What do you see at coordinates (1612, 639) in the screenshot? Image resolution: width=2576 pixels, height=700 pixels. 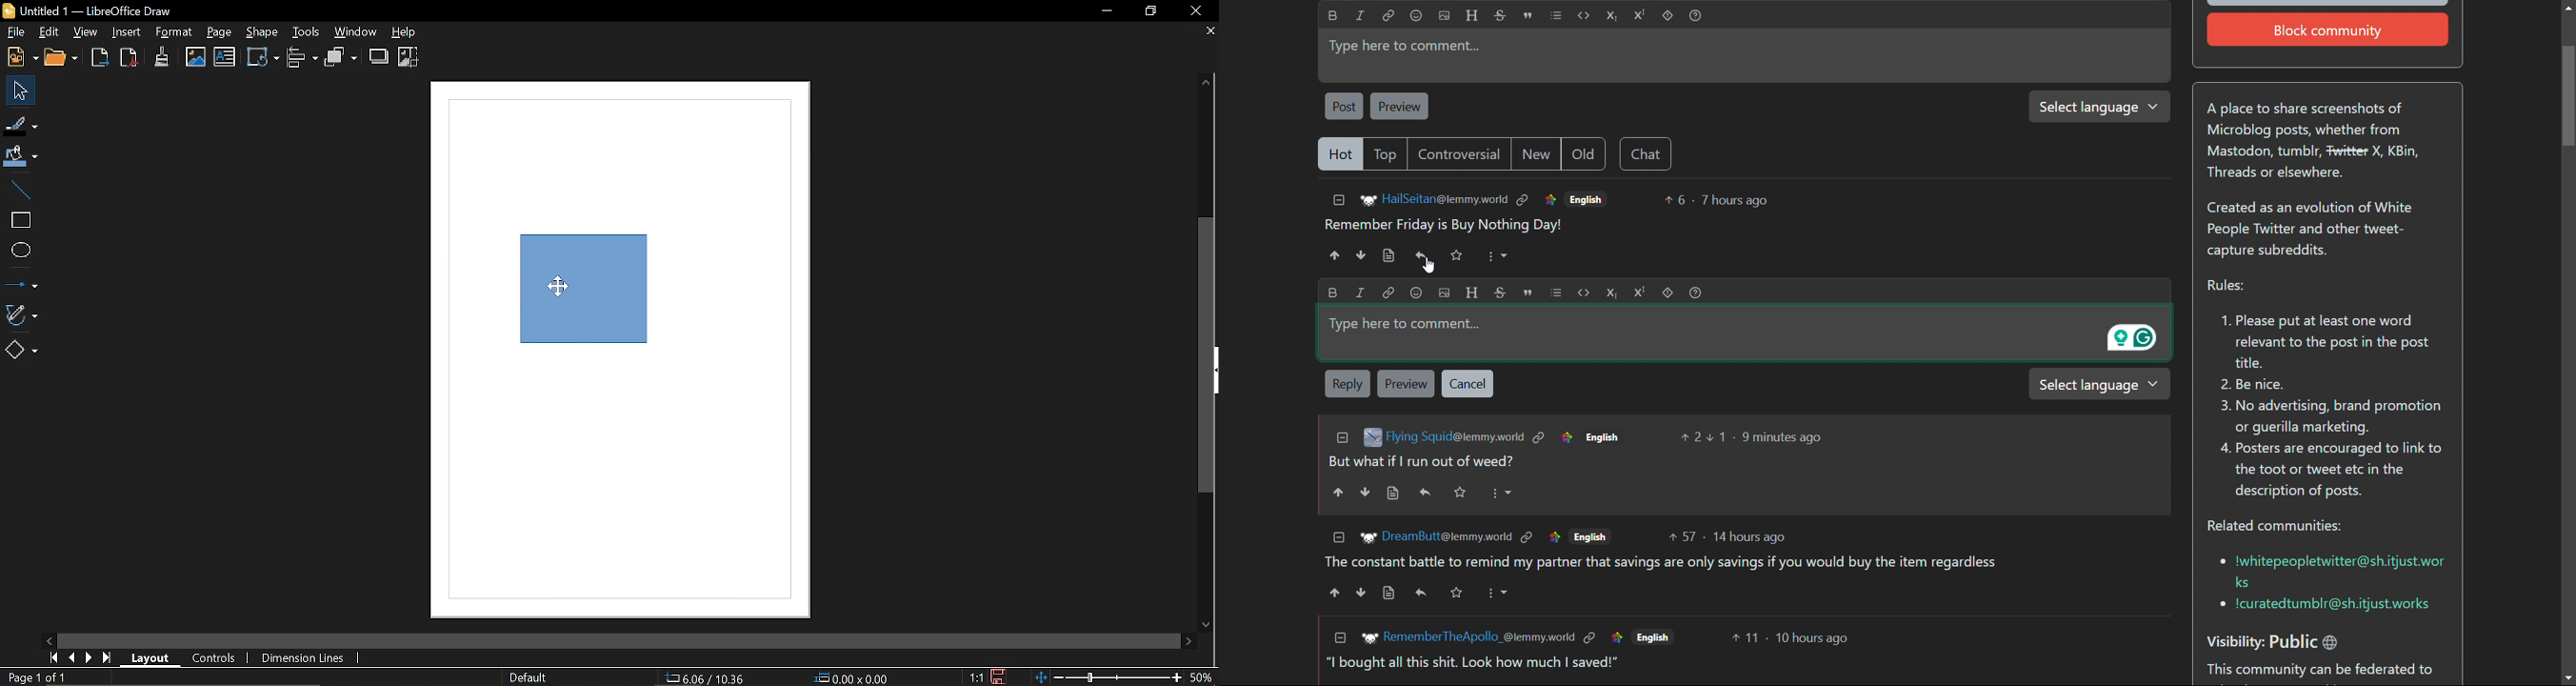 I see `link` at bounding box center [1612, 639].